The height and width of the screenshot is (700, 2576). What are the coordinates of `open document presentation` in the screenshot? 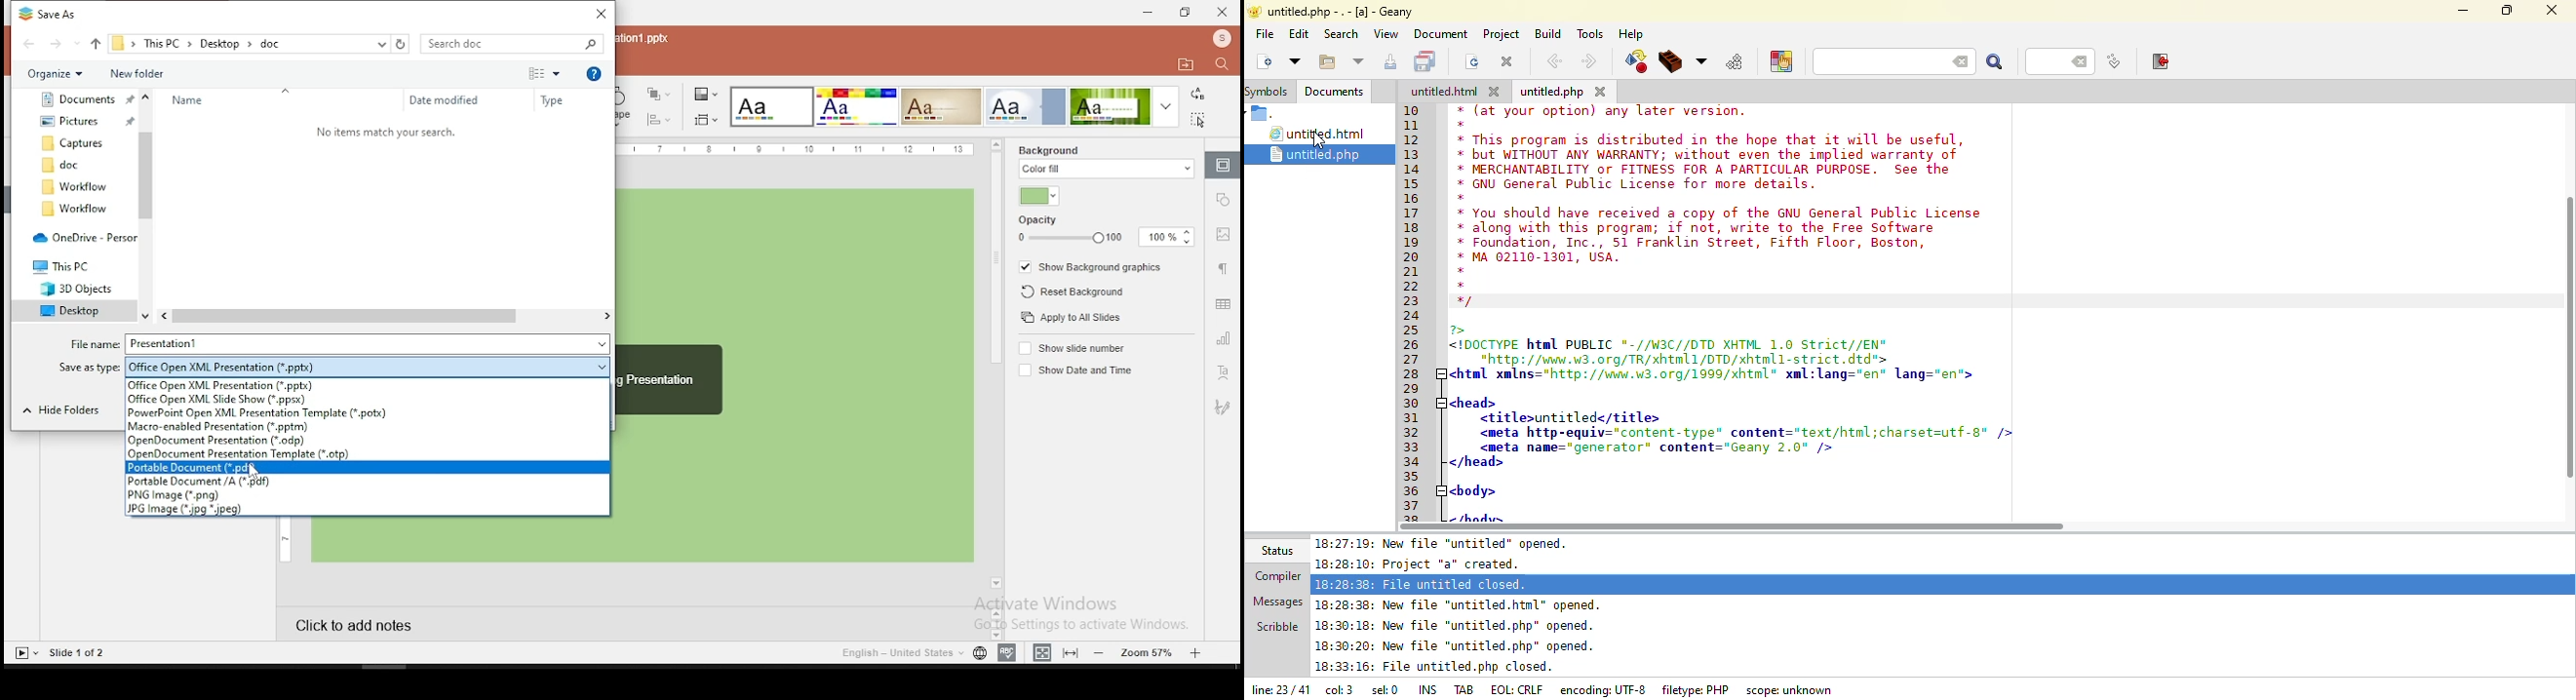 It's located at (365, 441).